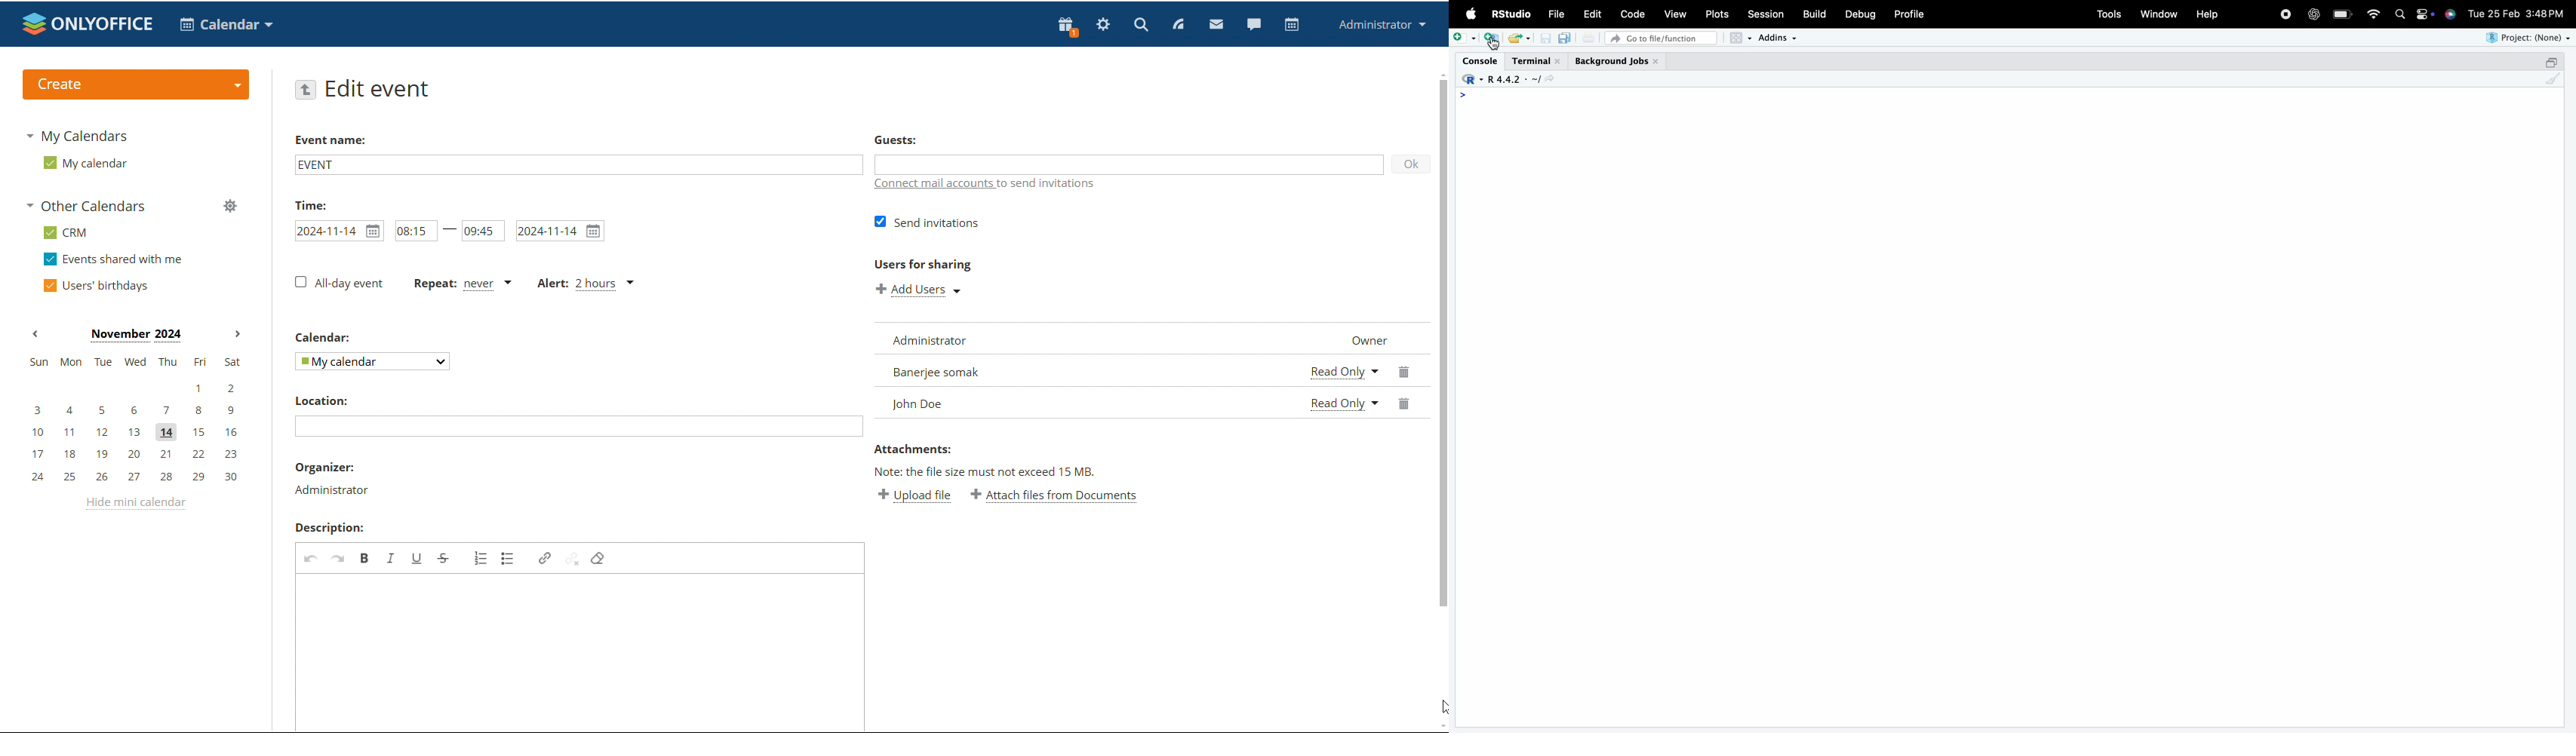  Describe the element at coordinates (2285, 13) in the screenshot. I see `stop` at that location.